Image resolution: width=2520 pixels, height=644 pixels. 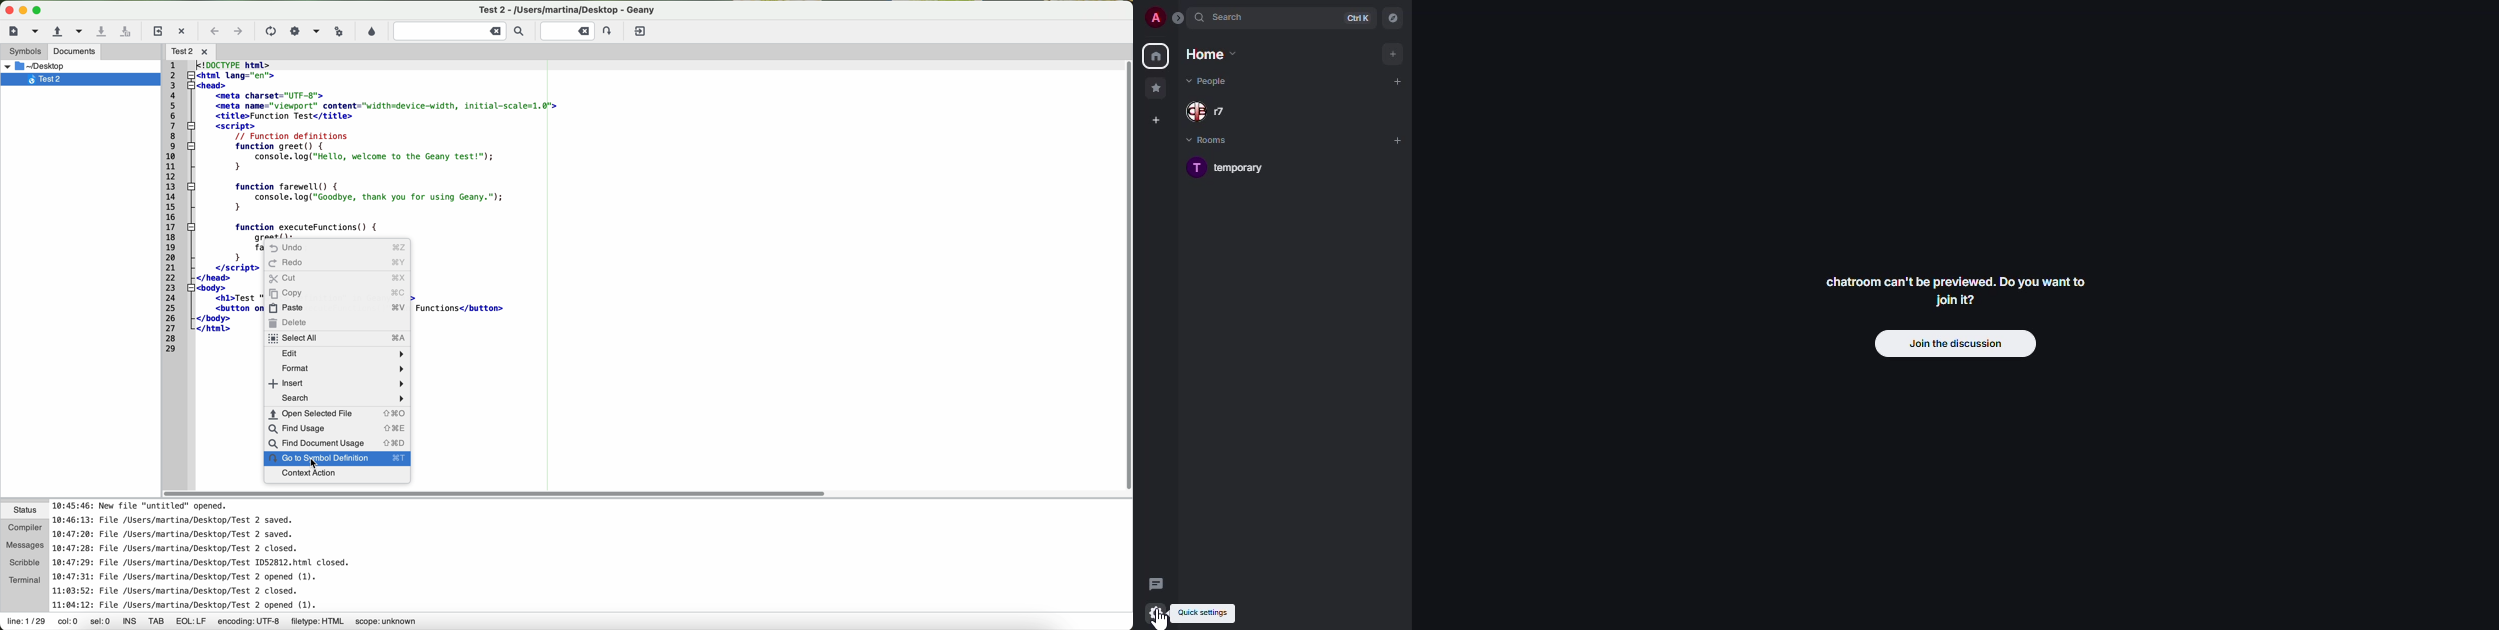 What do you see at coordinates (578, 31) in the screenshot?
I see `jump to the entered line numbered` at bounding box center [578, 31].